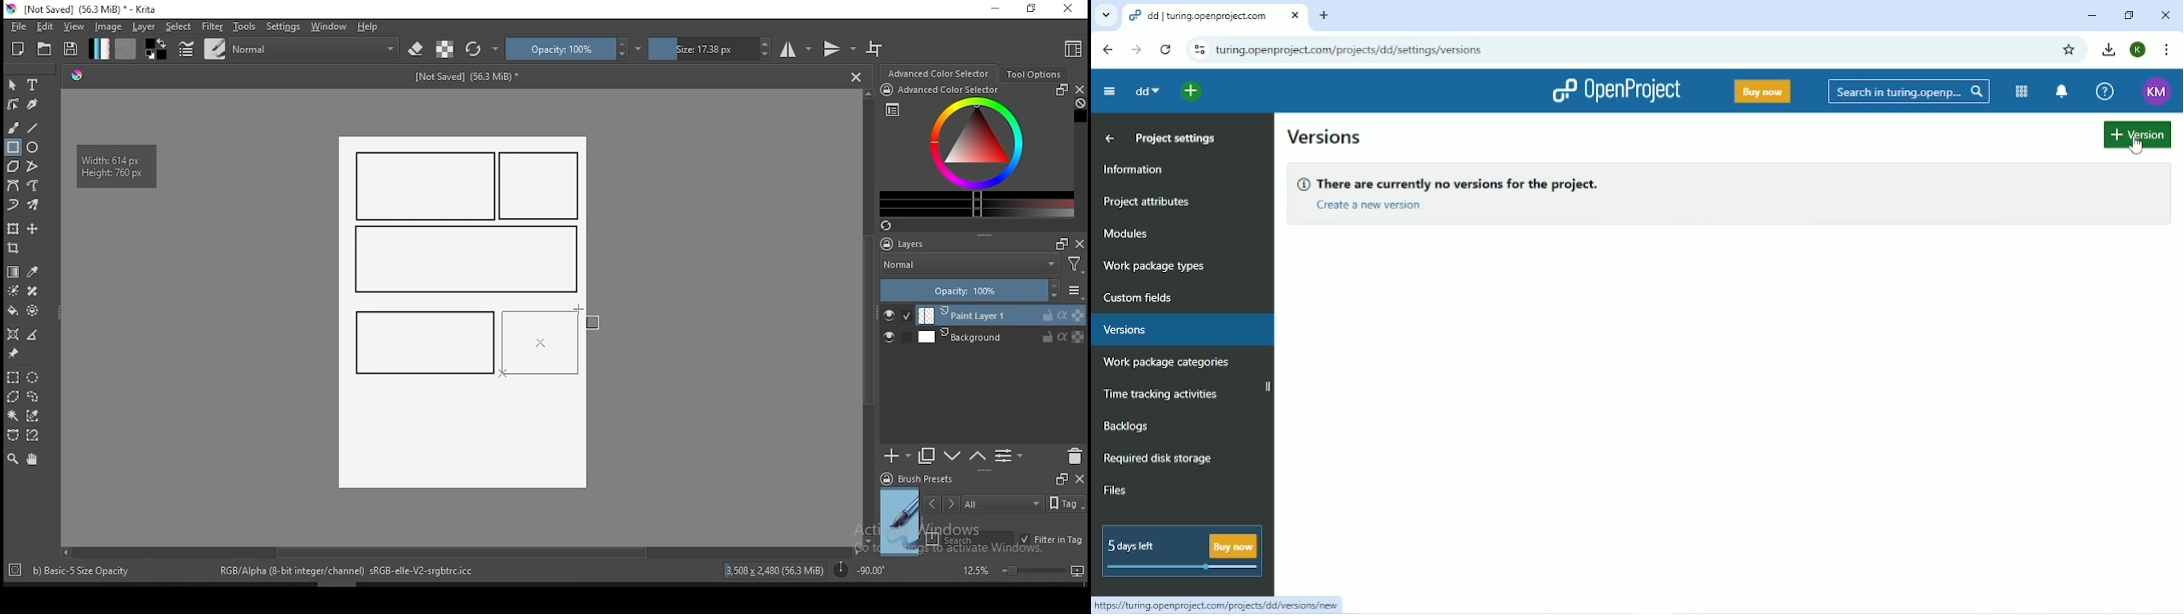  What do you see at coordinates (894, 339) in the screenshot?
I see `layer visibility on/off` at bounding box center [894, 339].